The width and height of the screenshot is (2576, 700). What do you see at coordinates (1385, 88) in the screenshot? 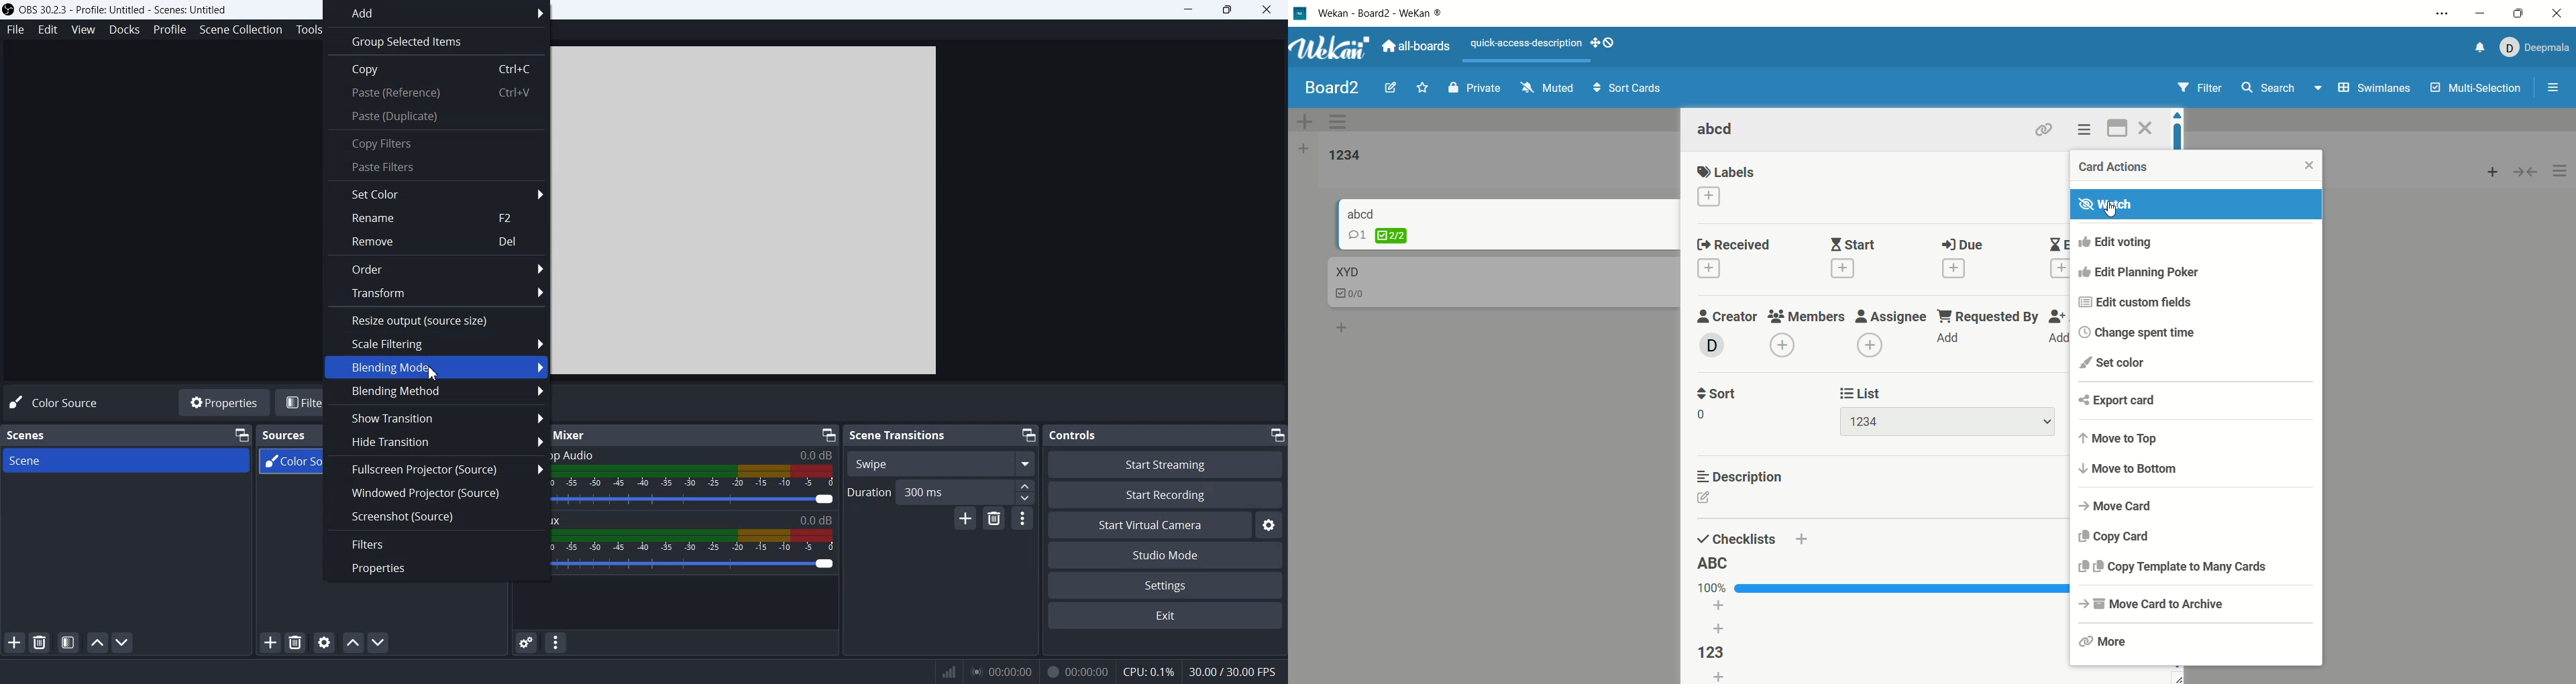
I see `edit` at bounding box center [1385, 88].